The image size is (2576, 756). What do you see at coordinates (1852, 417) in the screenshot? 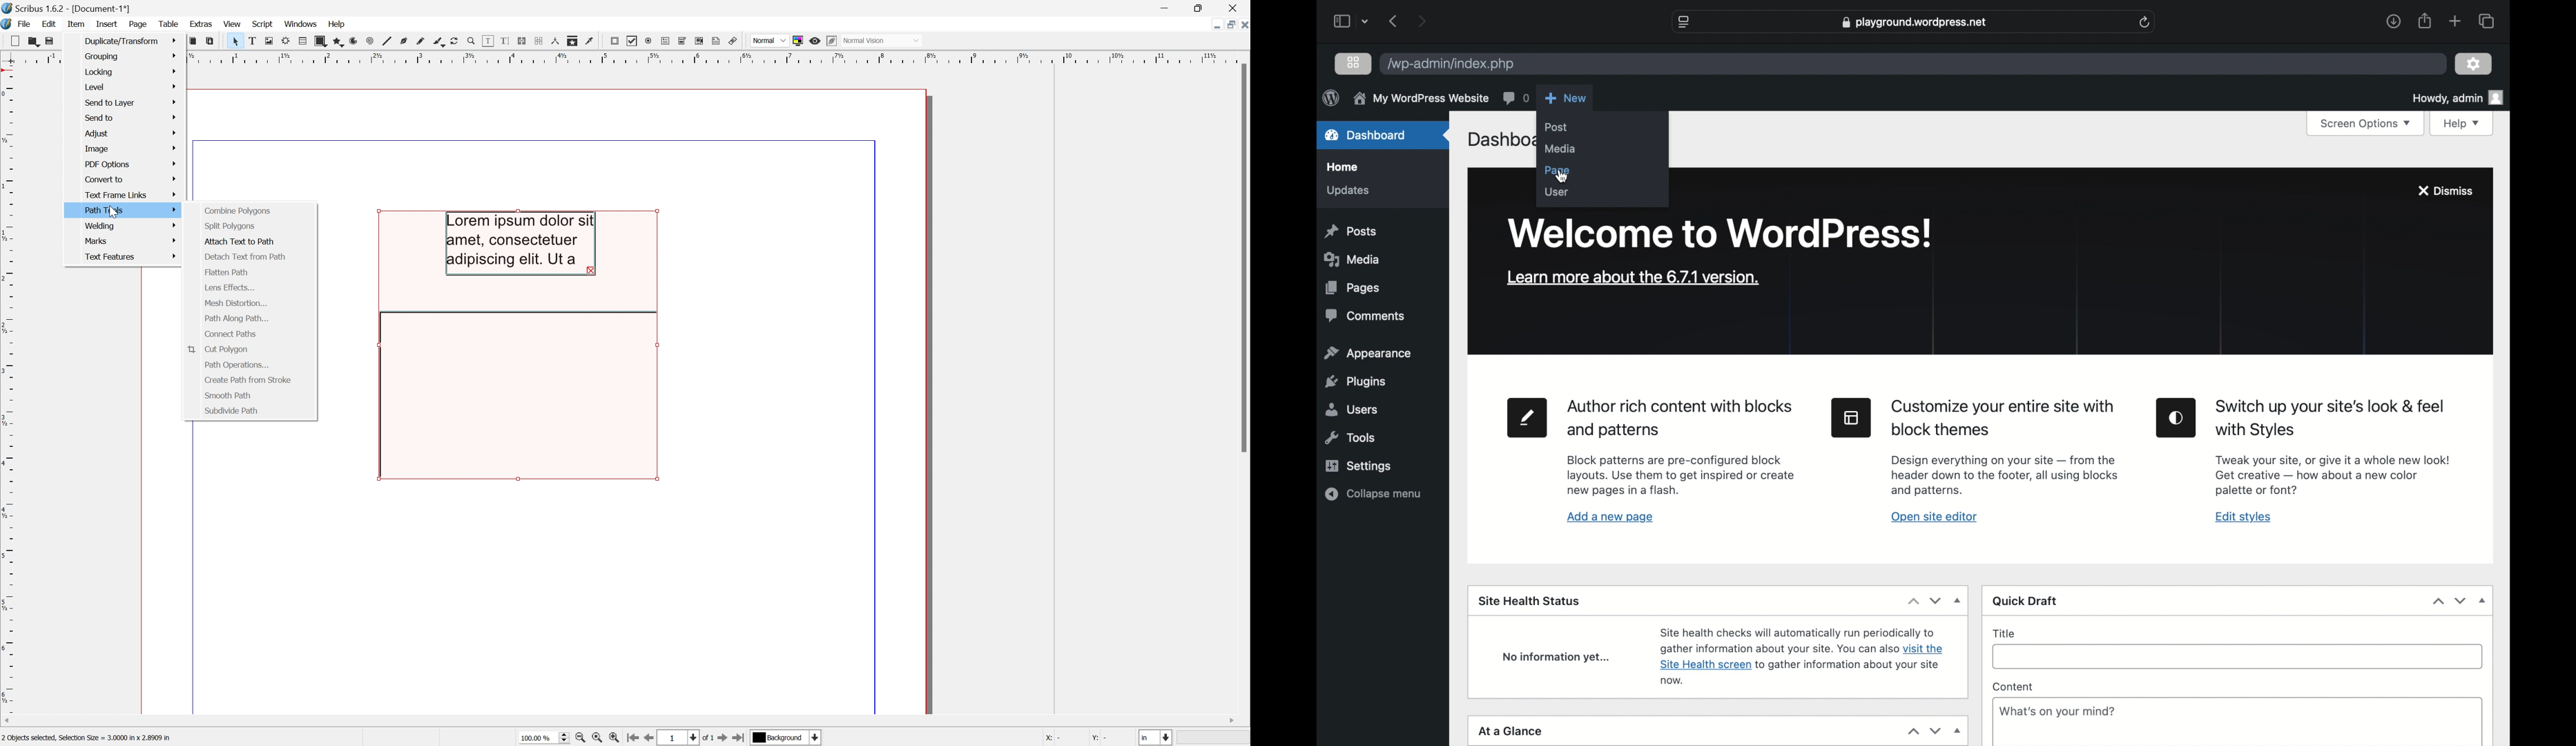
I see `site editor` at bounding box center [1852, 417].